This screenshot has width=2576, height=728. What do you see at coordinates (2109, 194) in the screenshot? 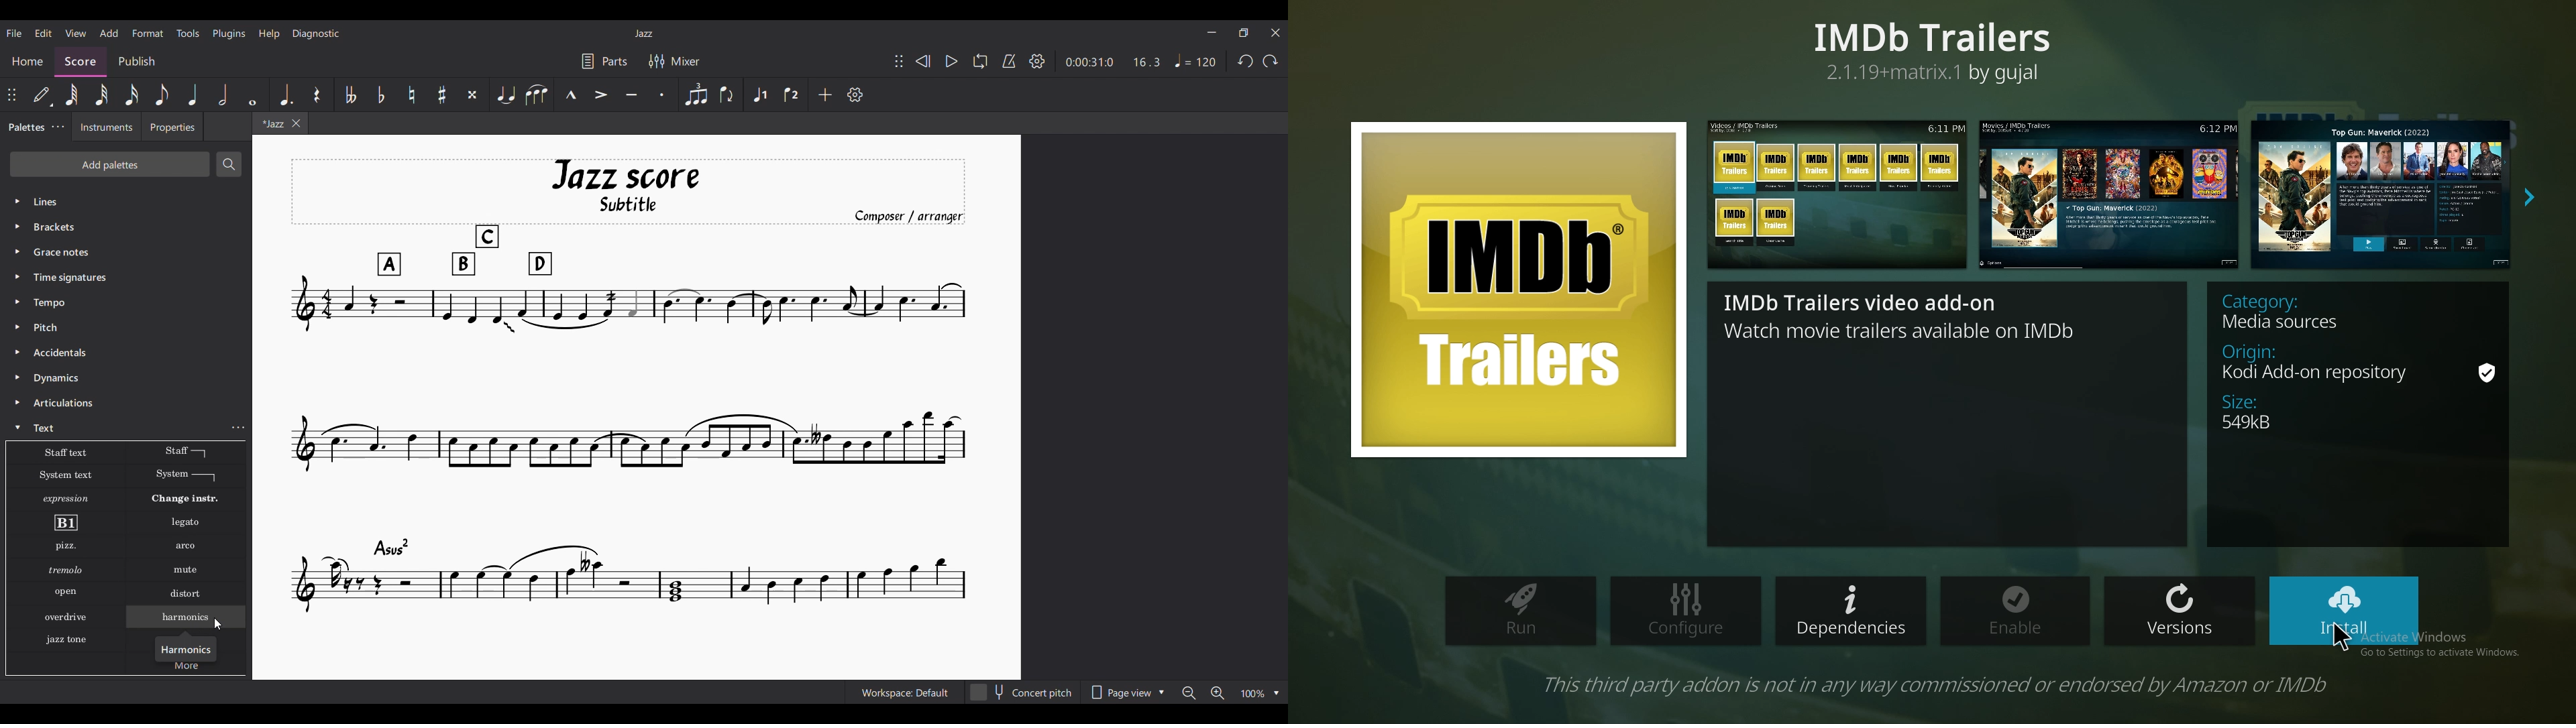
I see `preview` at bounding box center [2109, 194].